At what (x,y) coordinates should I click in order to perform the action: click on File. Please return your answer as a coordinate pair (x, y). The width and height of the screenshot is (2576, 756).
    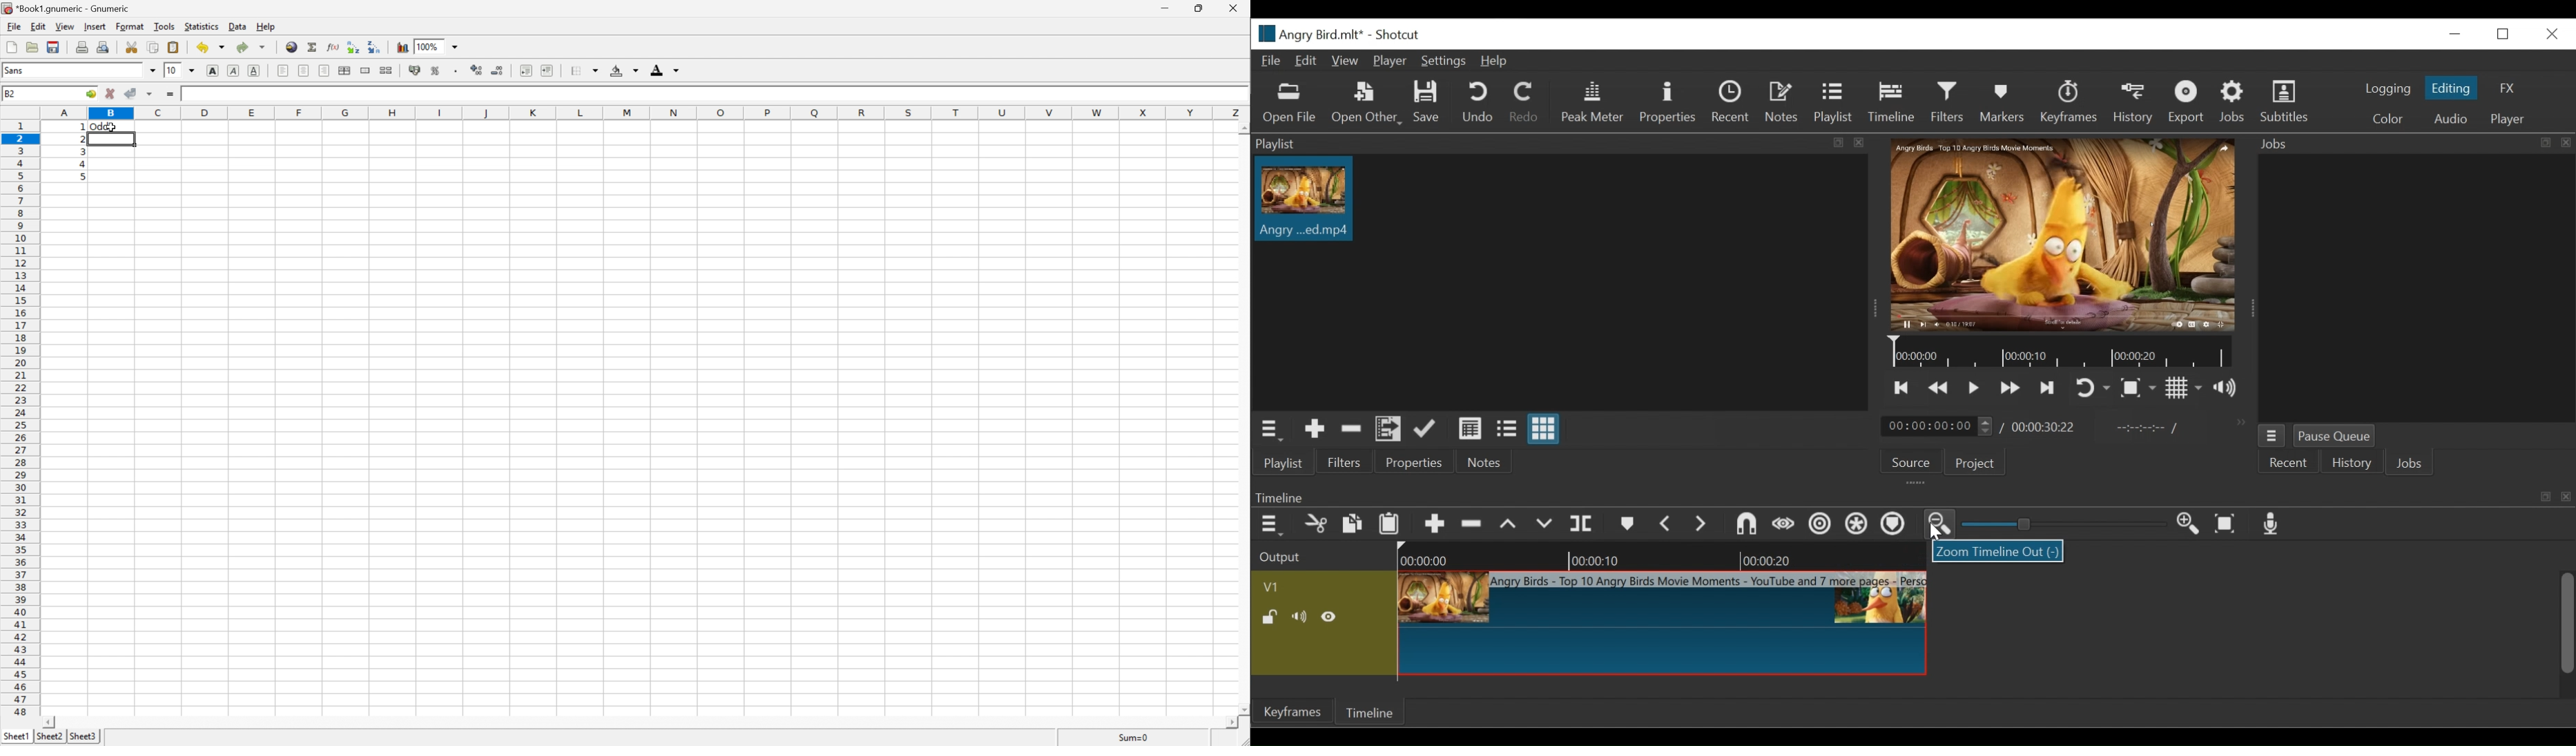
    Looking at the image, I should click on (1270, 60).